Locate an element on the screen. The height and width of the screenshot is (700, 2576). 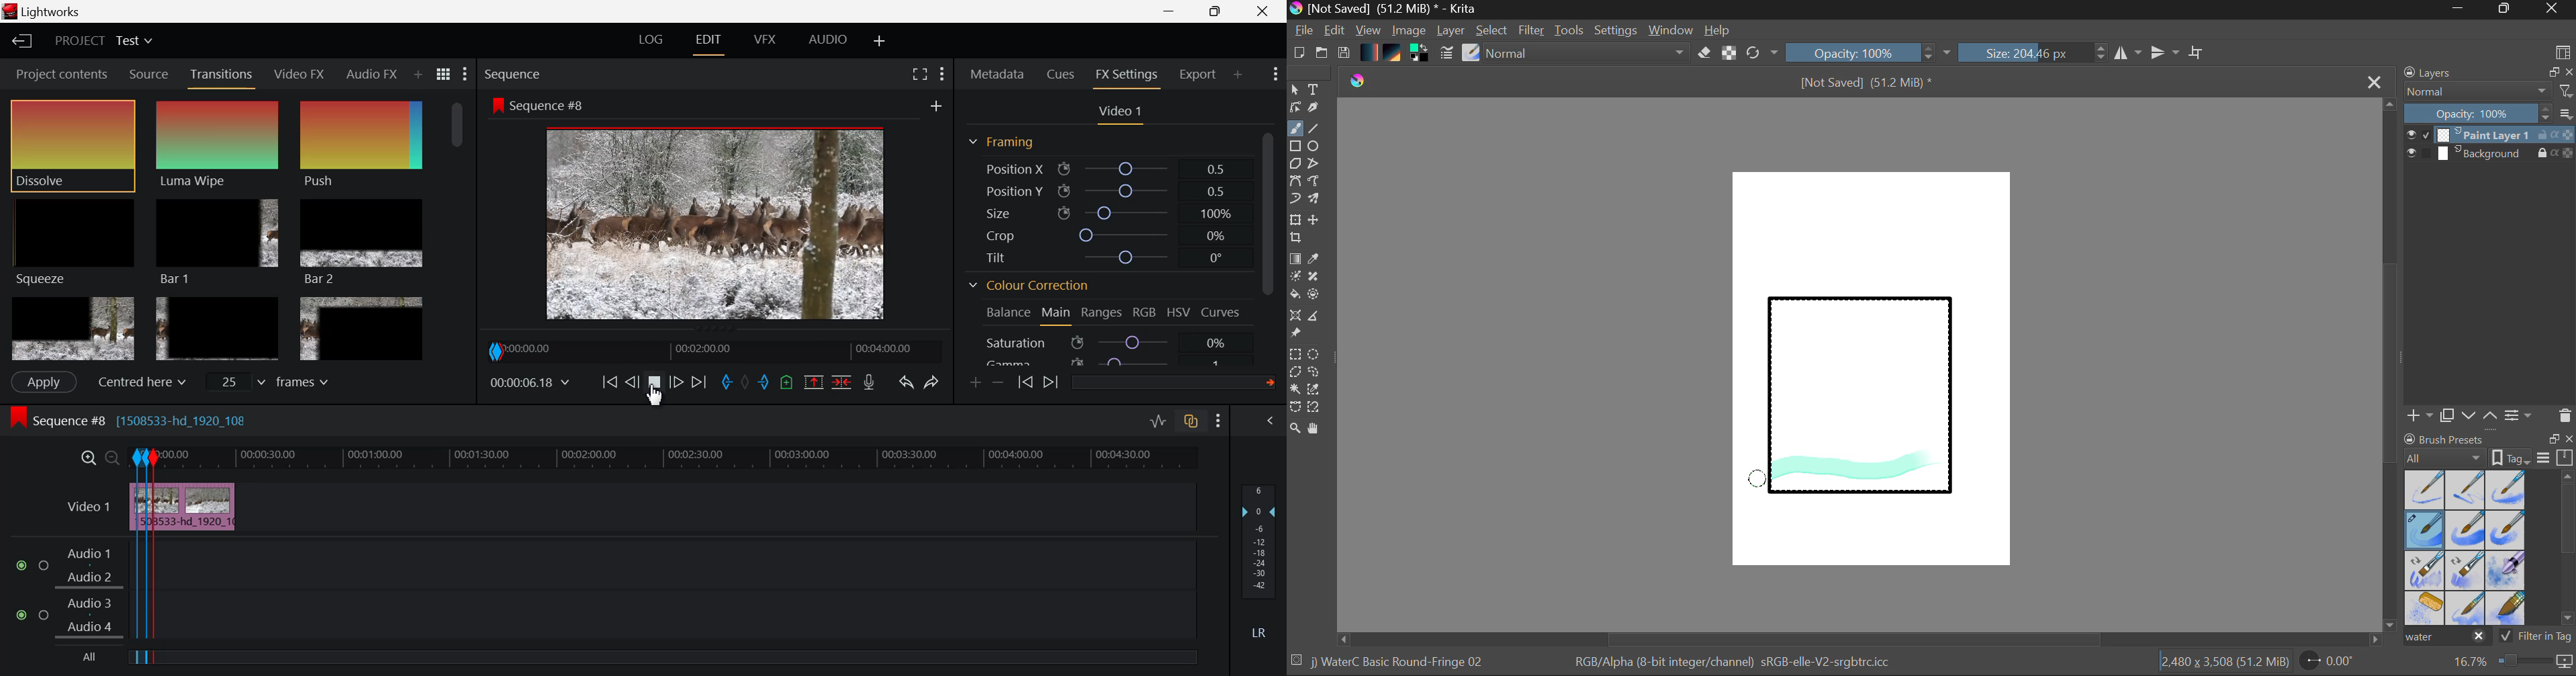
Select is located at coordinates (1295, 90).